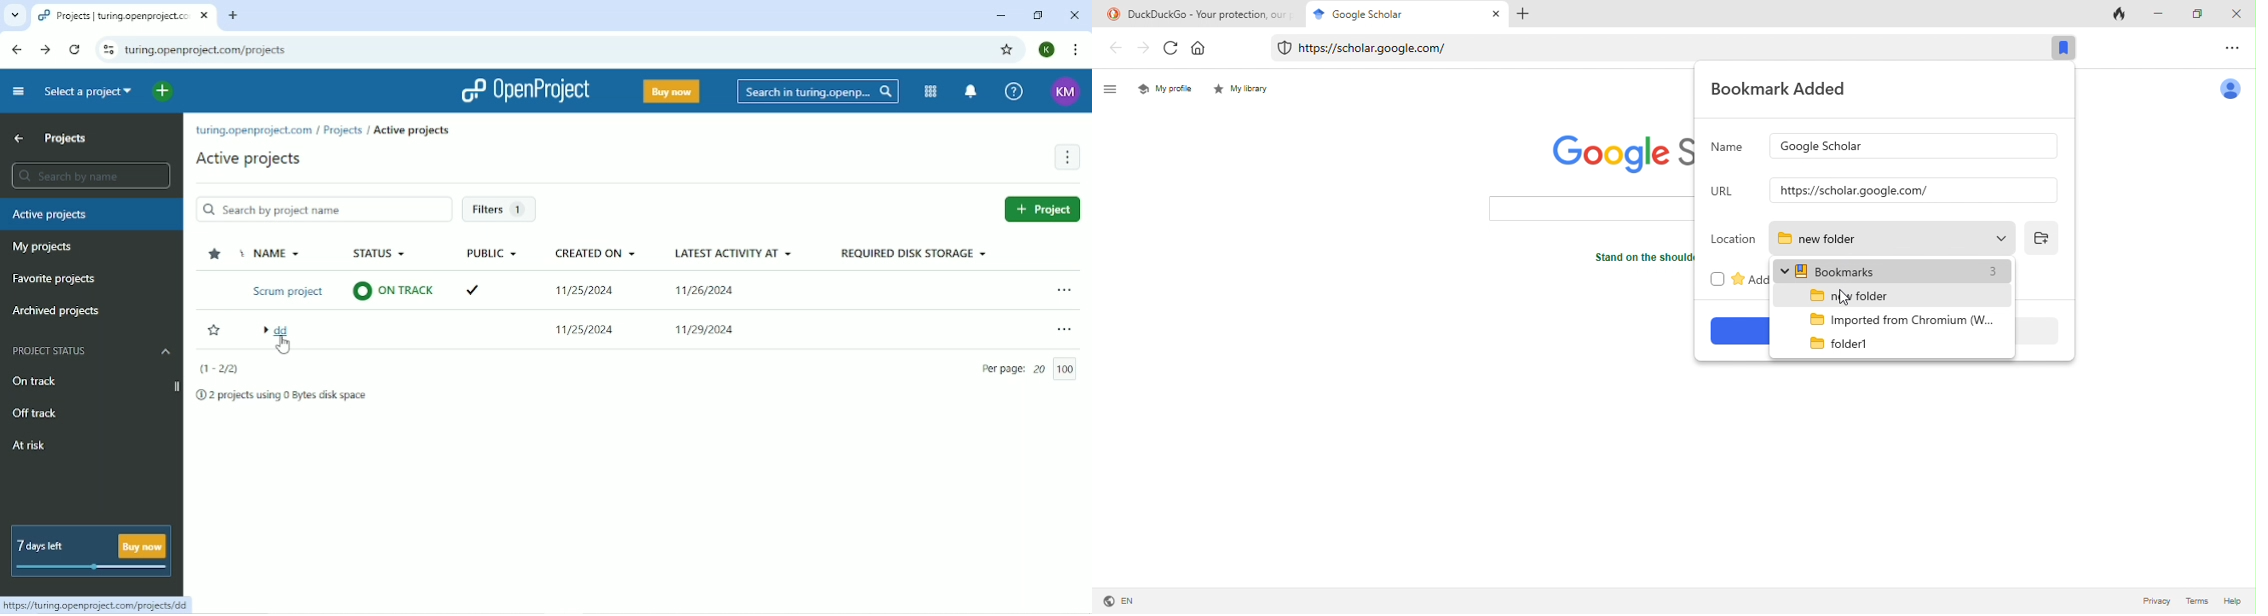  Describe the element at coordinates (215, 252) in the screenshot. I see `Sort by favorites` at that location.